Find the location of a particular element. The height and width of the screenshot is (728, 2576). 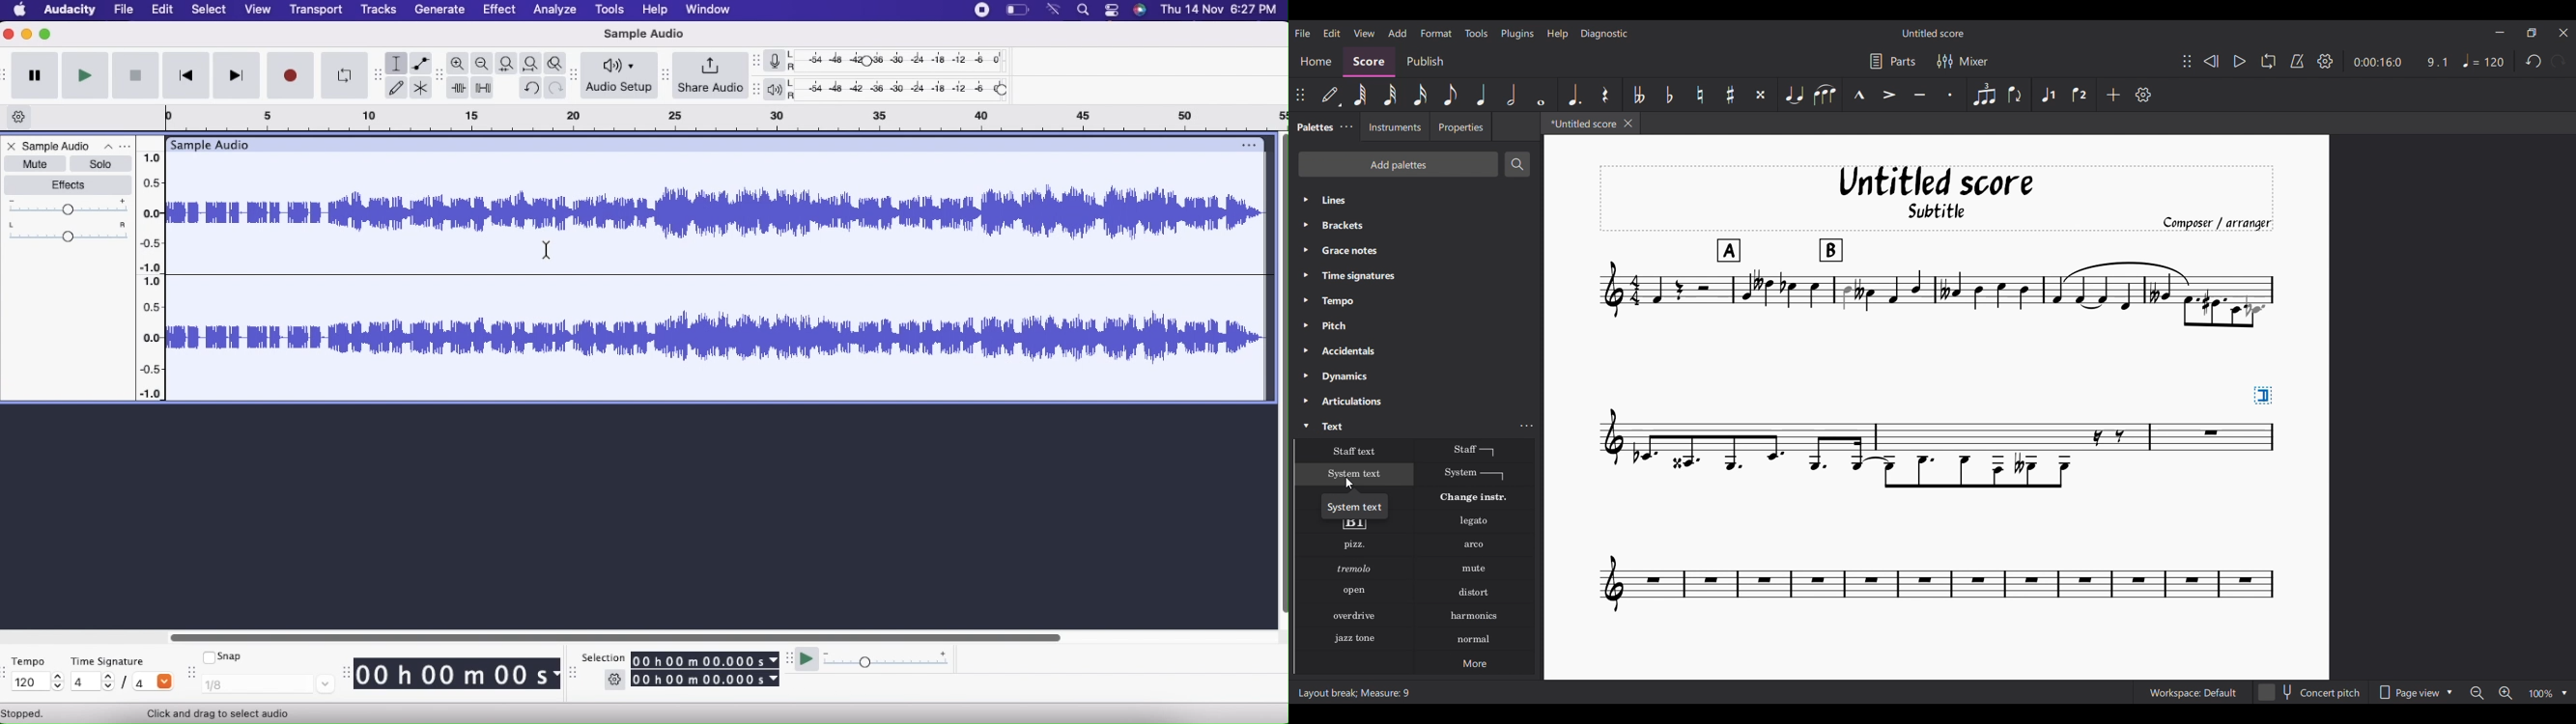

Undo is located at coordinates (531, 88).